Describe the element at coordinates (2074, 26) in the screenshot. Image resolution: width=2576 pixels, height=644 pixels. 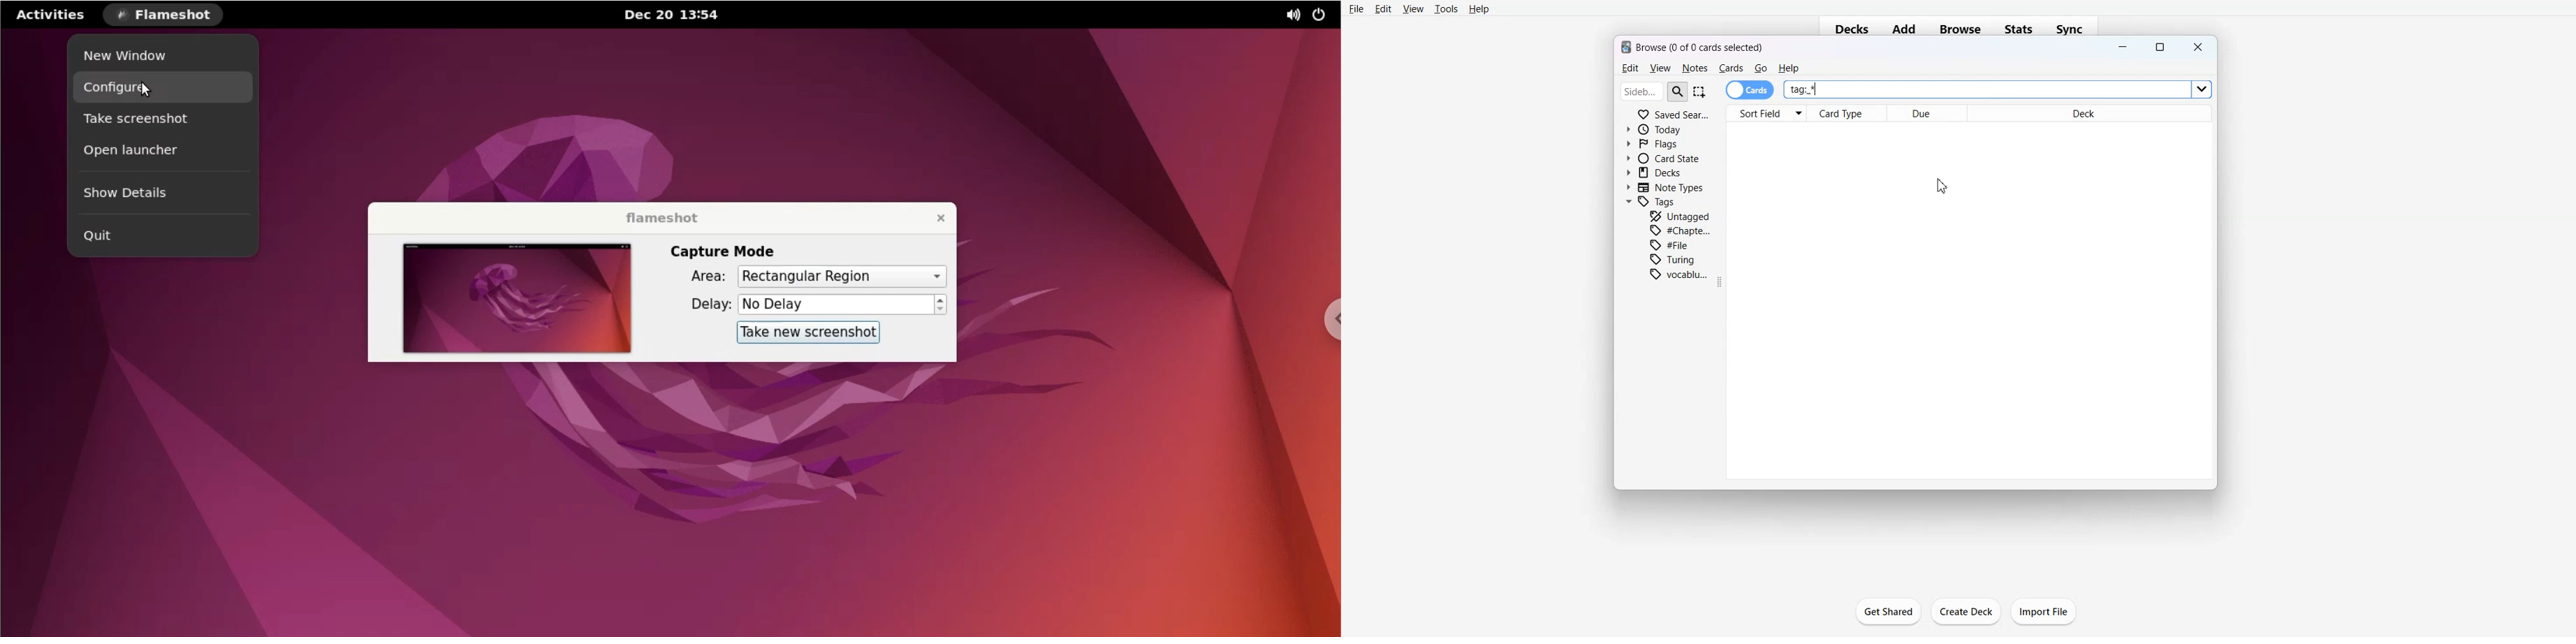
I see `Sync` at that location.